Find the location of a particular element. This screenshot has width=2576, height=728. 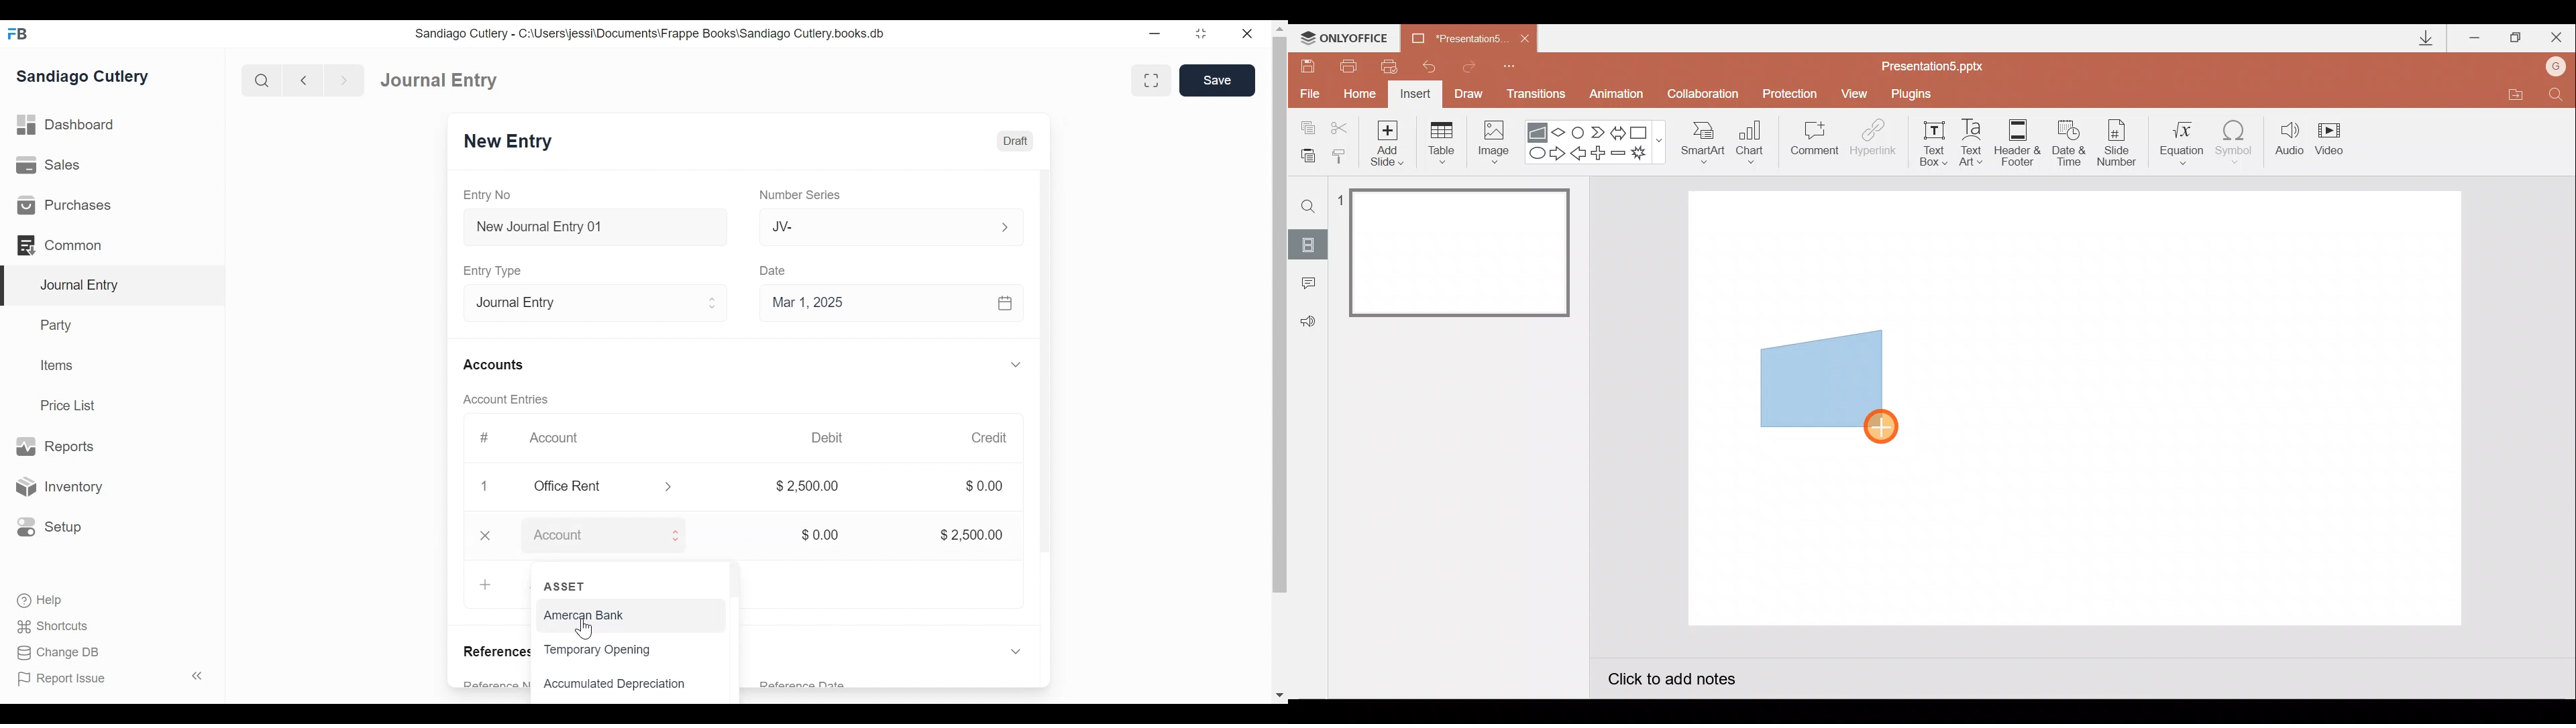

Dashboard is located at coordinates (434, 78).